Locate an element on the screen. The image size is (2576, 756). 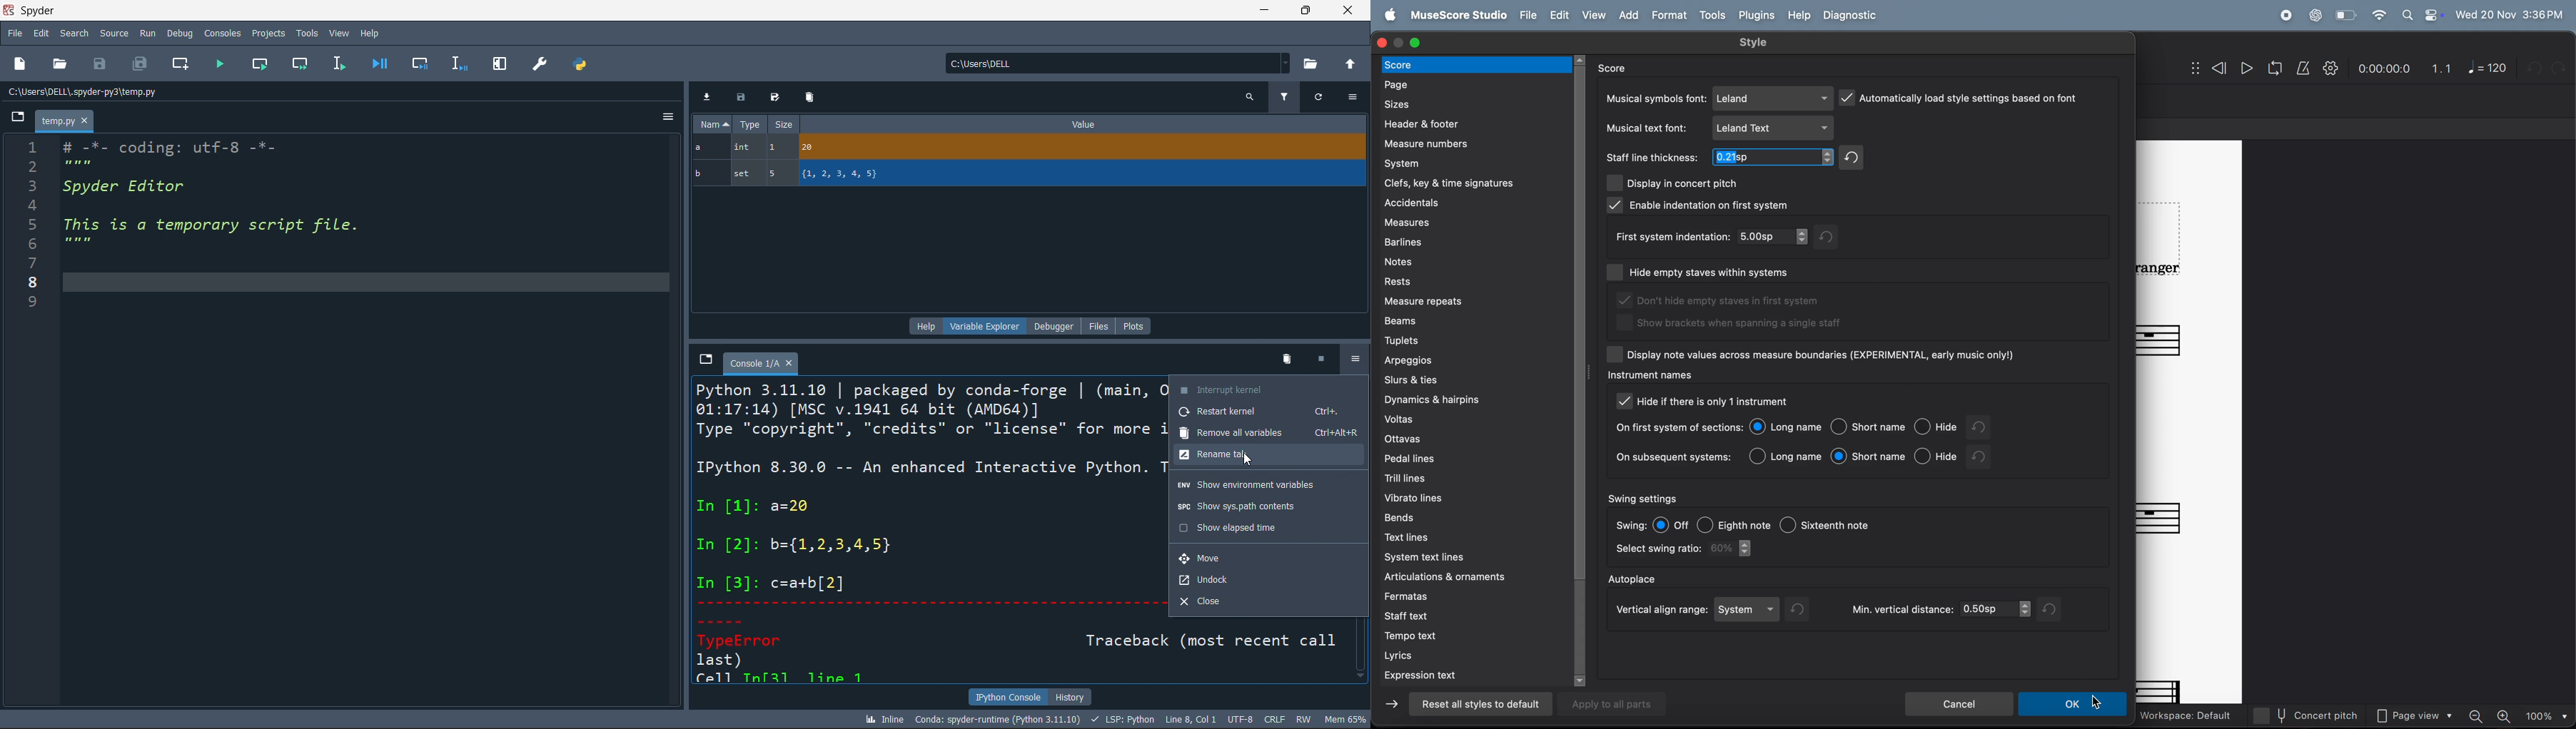
long name is located at coordinates (1788, 427).